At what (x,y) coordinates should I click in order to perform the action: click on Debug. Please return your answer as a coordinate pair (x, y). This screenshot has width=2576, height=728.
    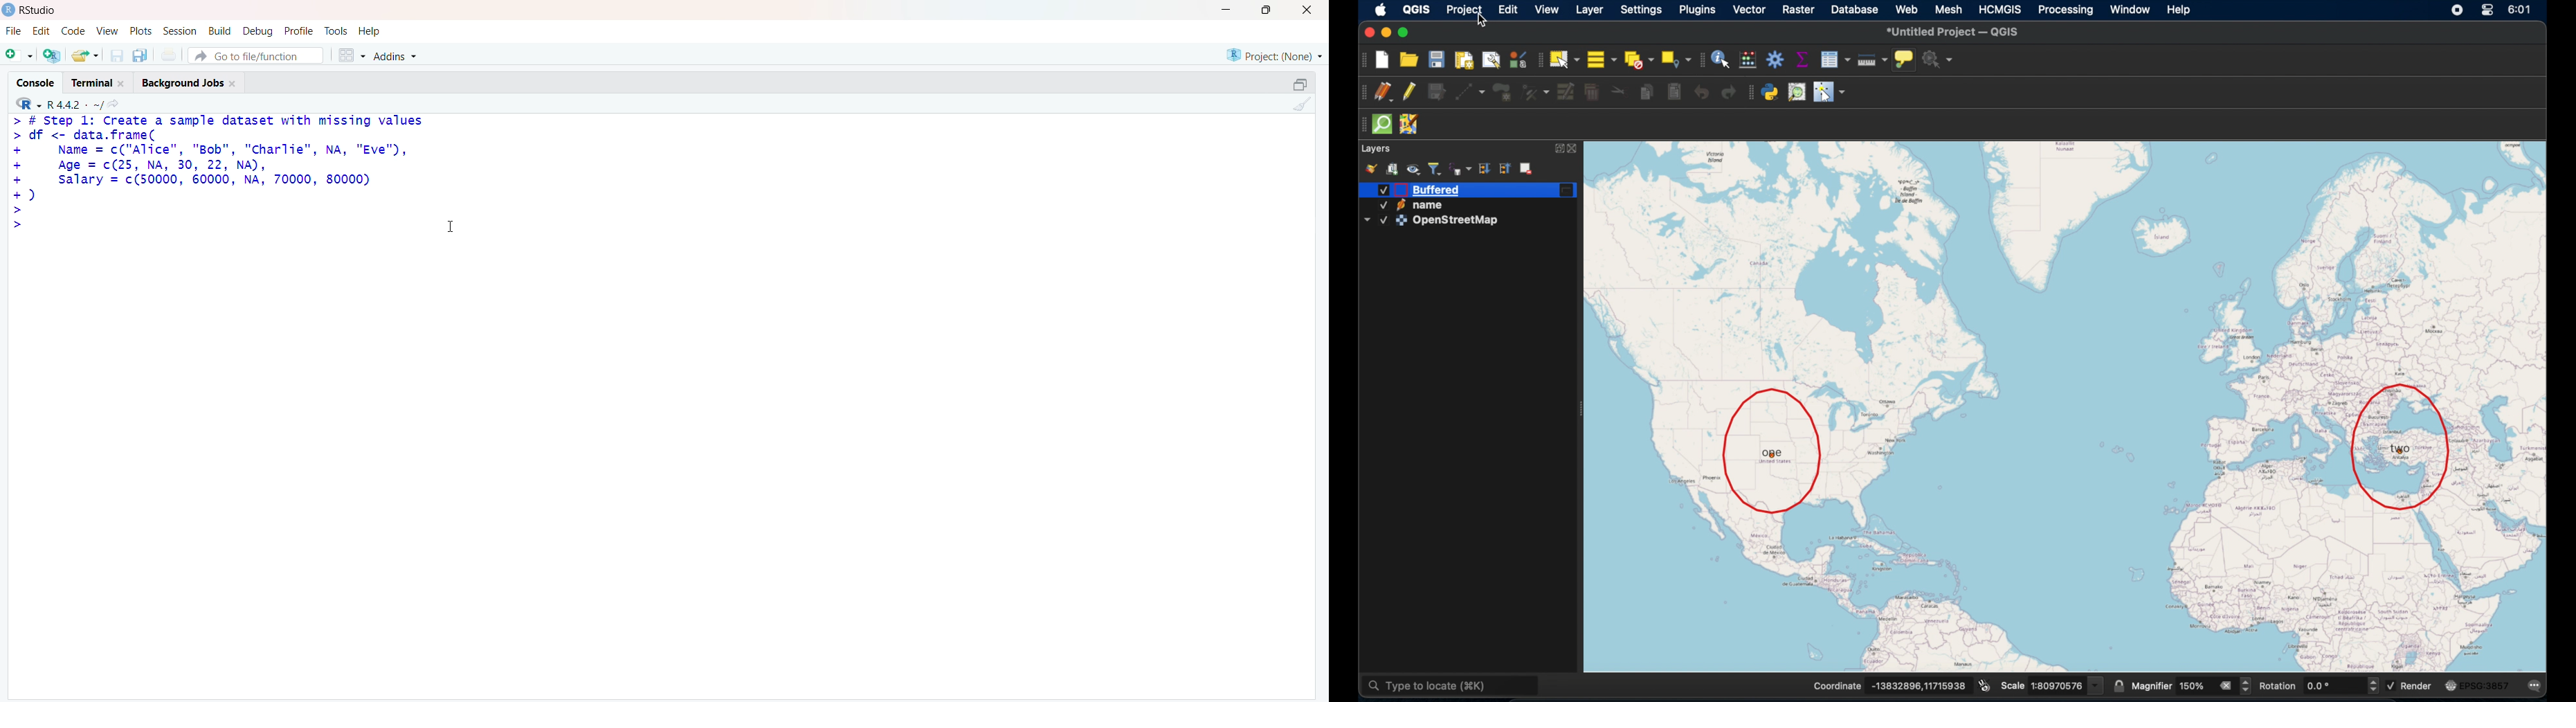
    Looking at the image, I should click on (259, 30).